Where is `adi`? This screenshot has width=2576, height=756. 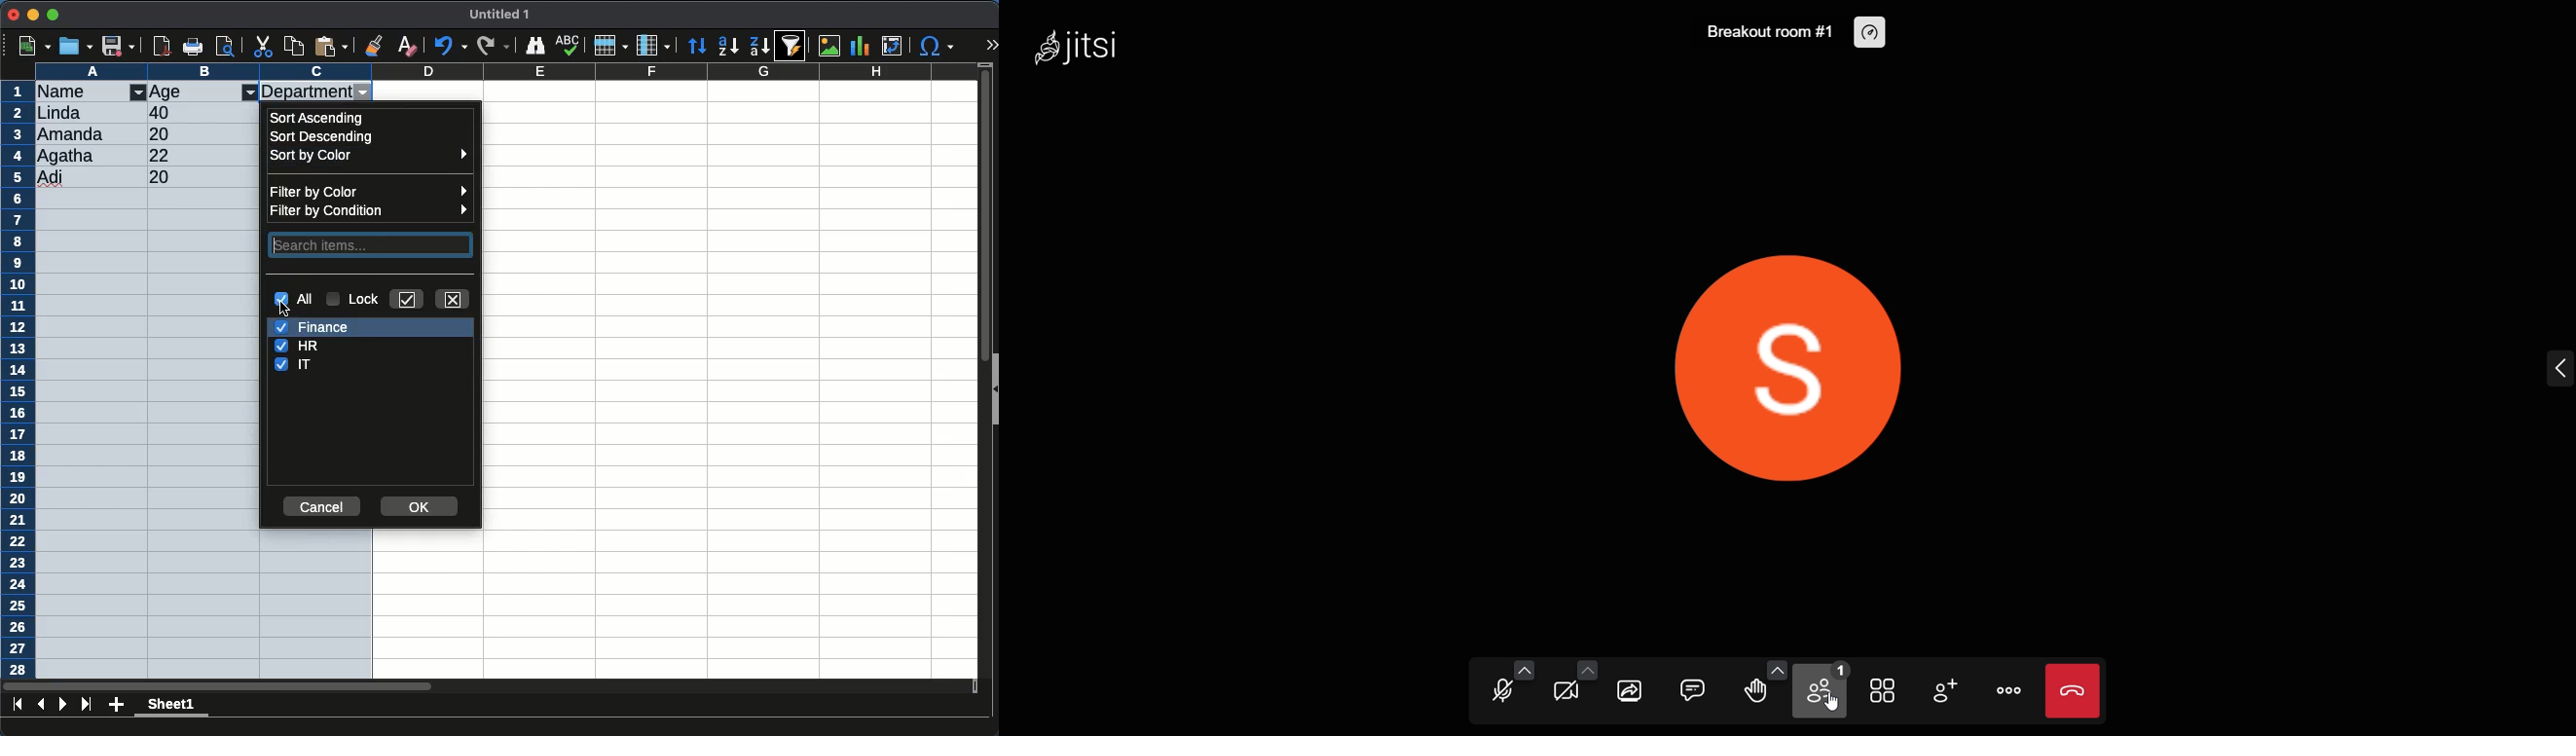
adi is located at coordinates (52, 178).